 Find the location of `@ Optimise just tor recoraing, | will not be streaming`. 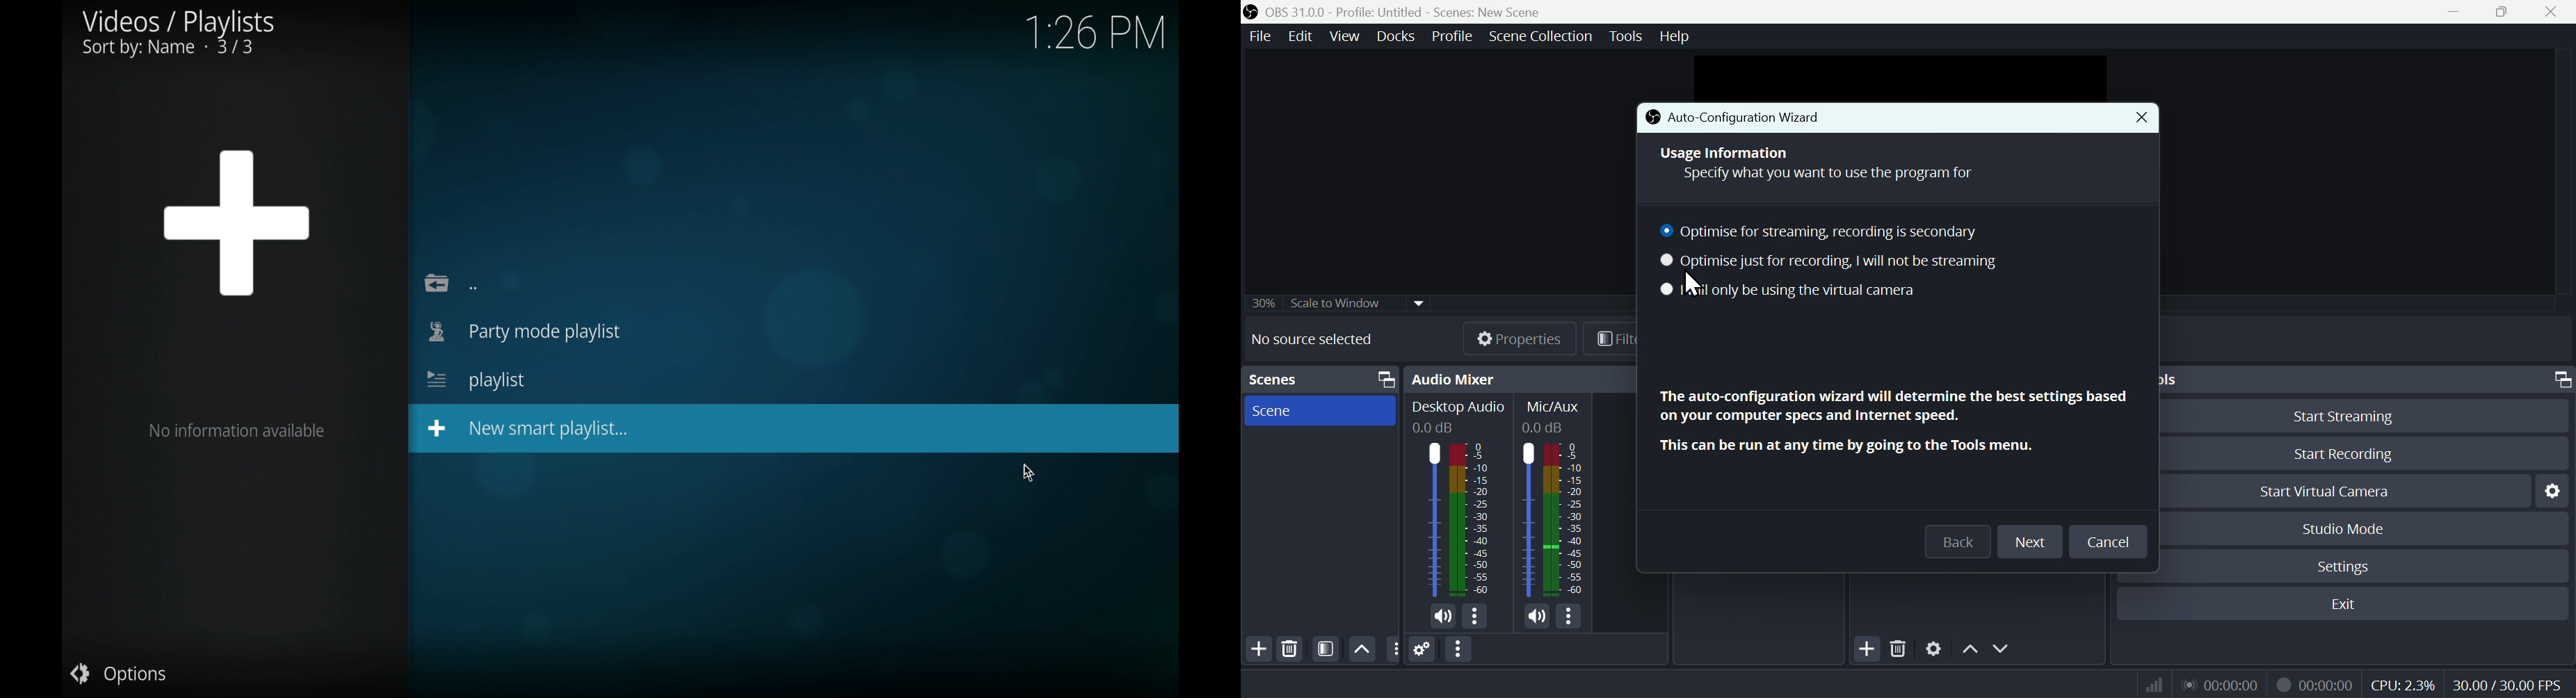

@ Optimise just tor recoraing, | will not be streaming is located at coordinates (1828, 263).